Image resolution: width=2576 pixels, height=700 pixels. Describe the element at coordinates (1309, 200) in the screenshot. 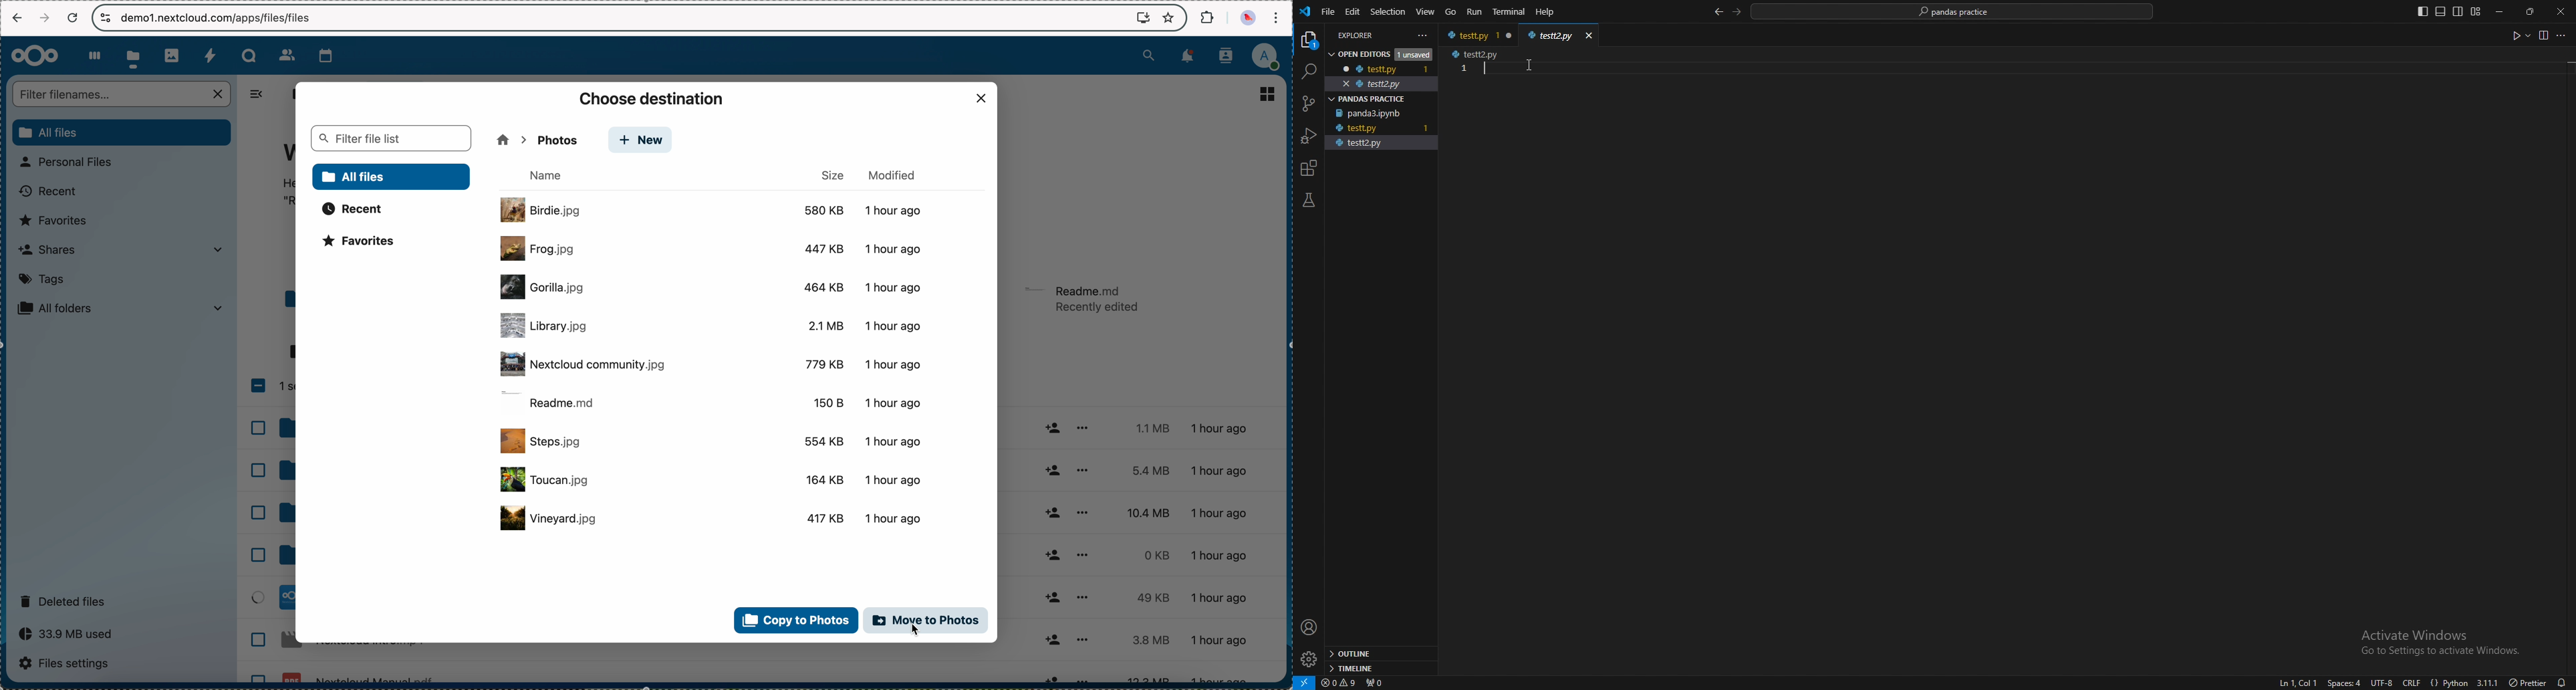

I see `testing` at that location.